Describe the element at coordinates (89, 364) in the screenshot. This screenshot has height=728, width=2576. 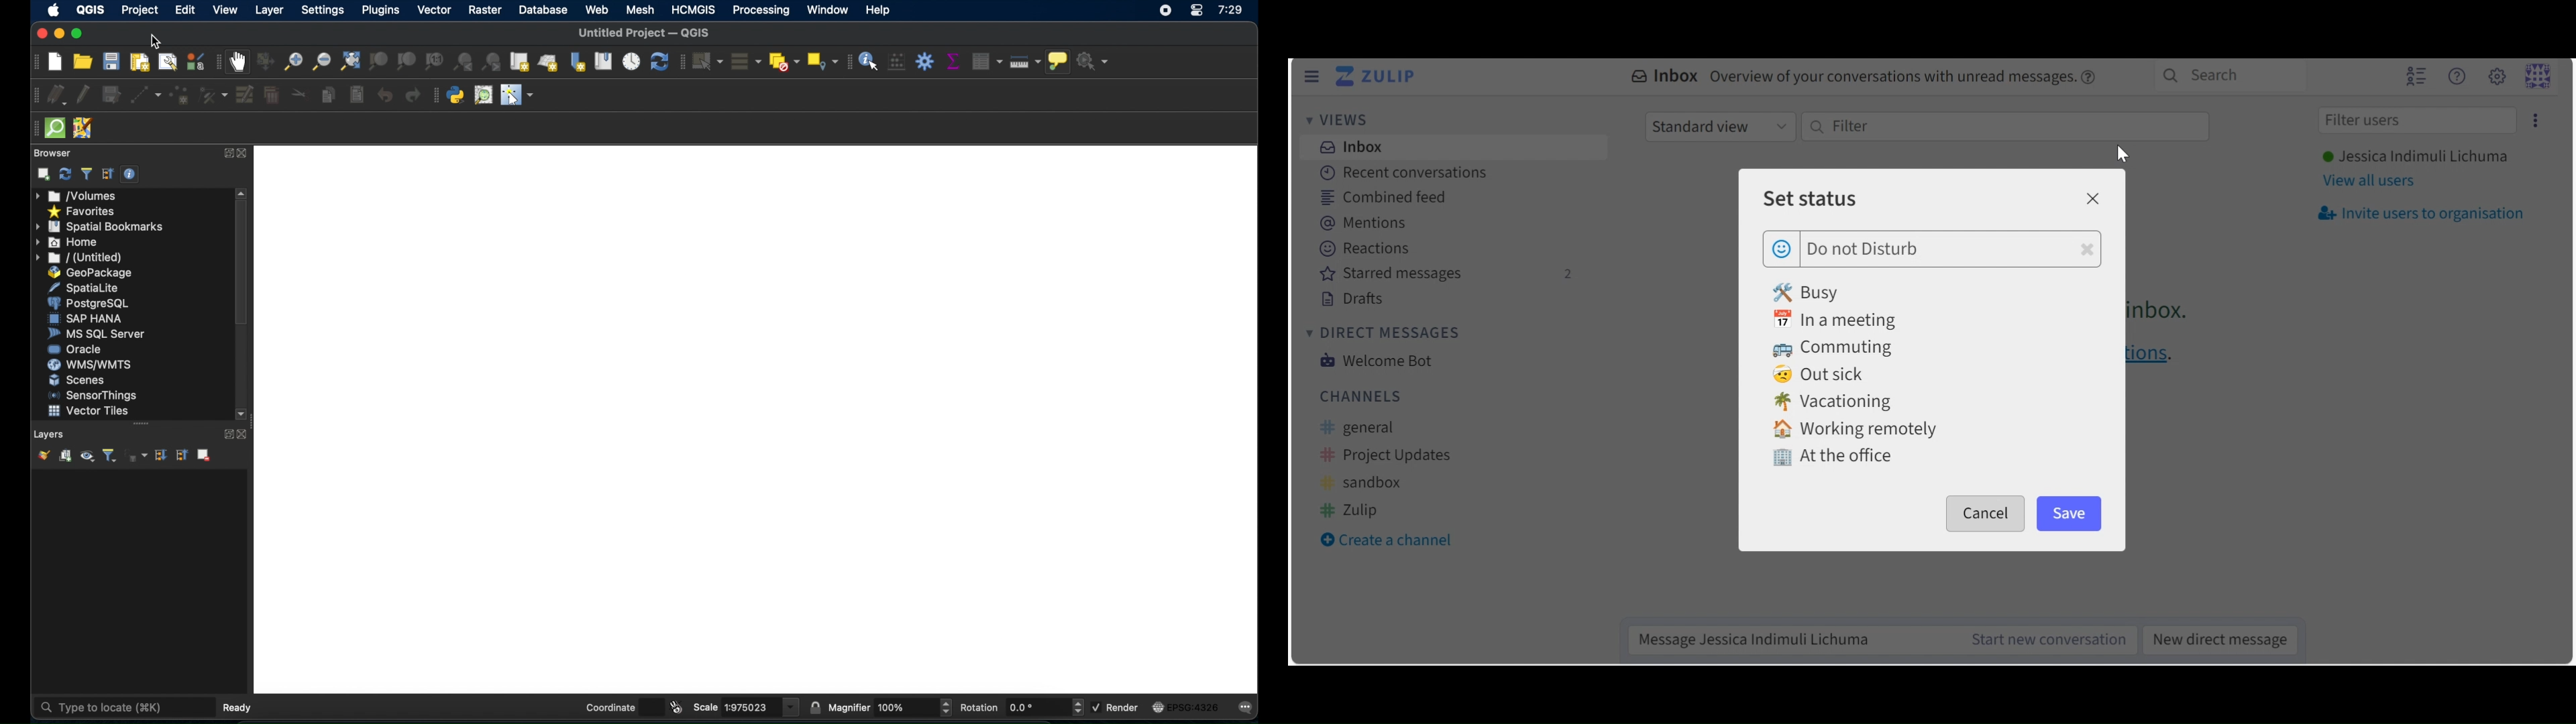
I see `wms/wmts` at that location.